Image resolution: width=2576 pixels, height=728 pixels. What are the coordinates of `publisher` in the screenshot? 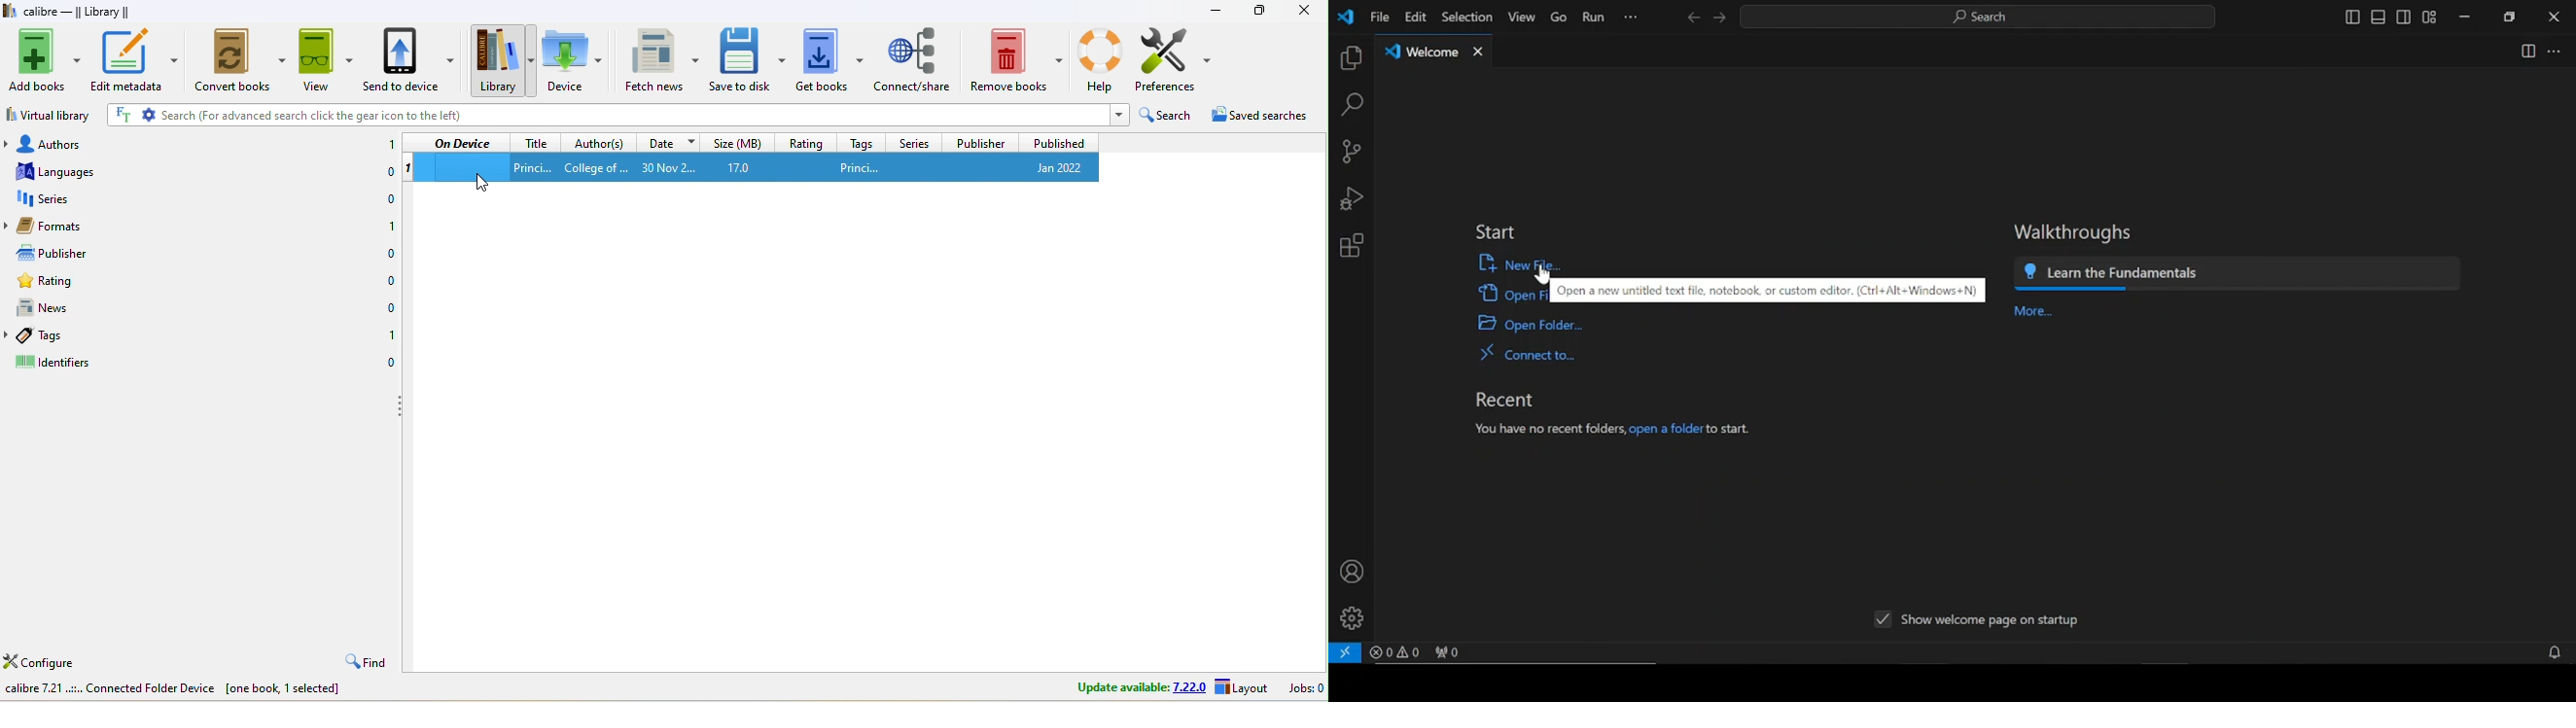 It's located at (978, 142).